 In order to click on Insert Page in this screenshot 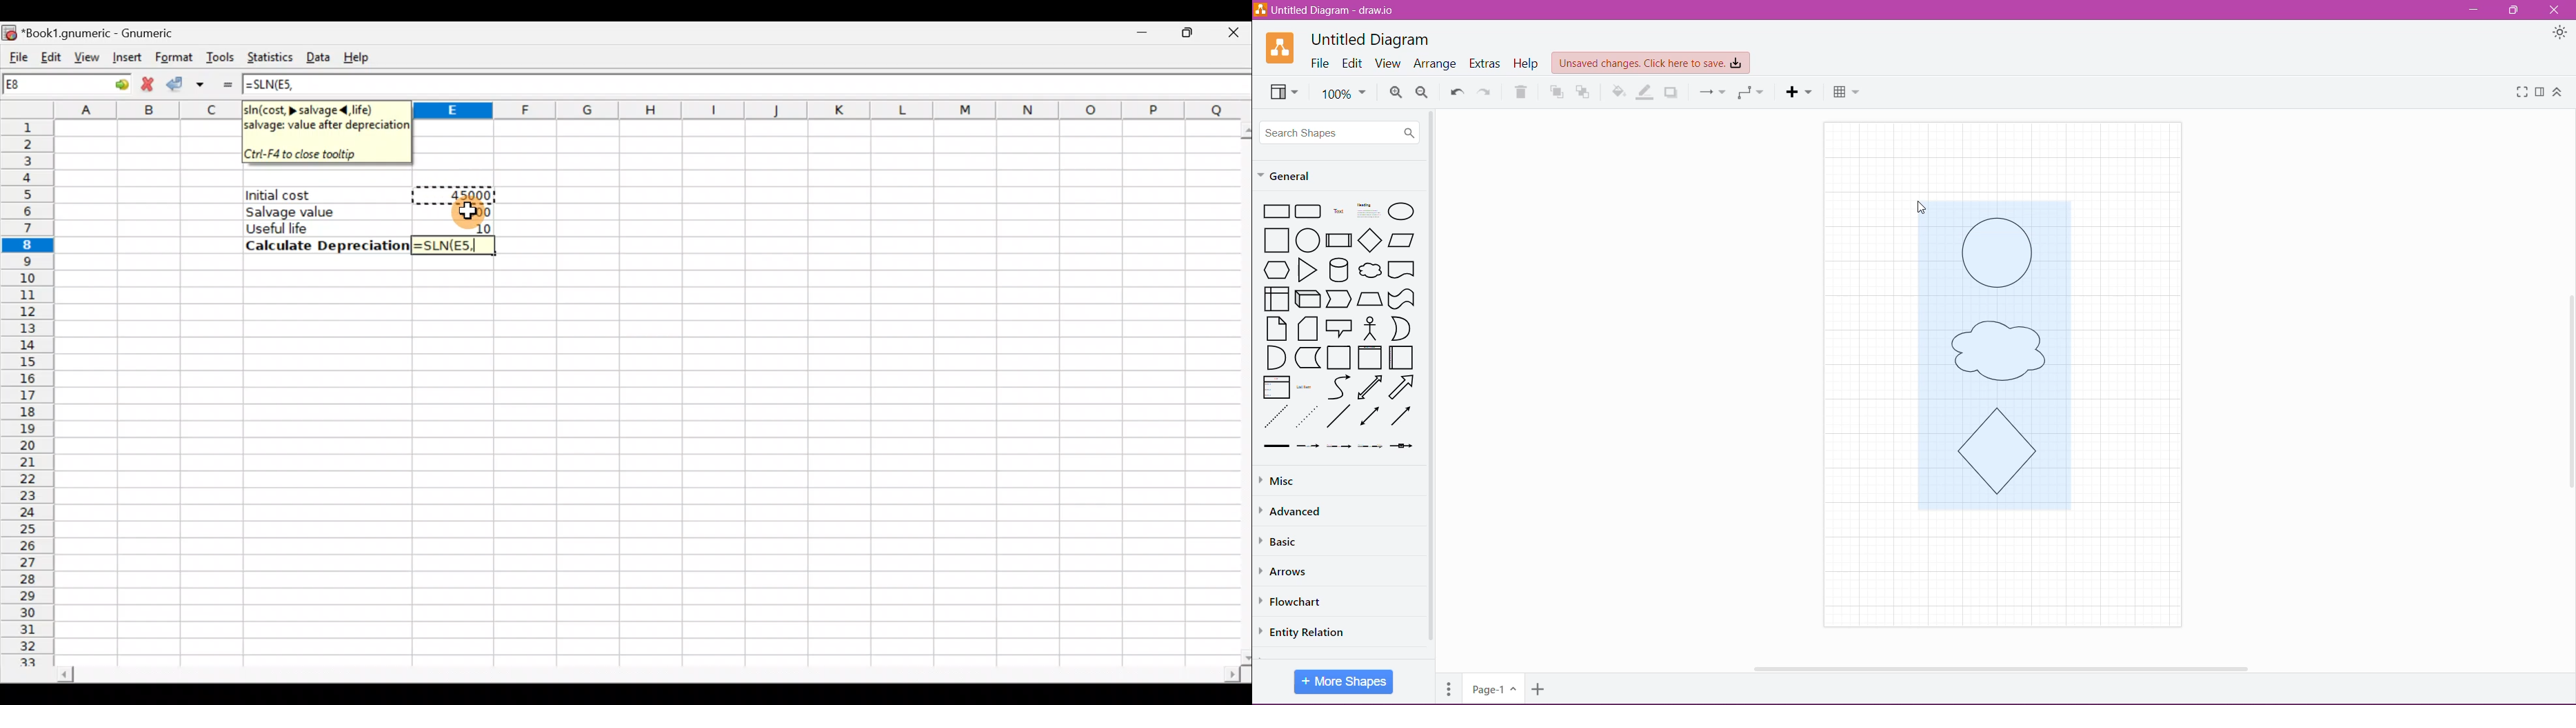, I will do `click(1540, 691)`.